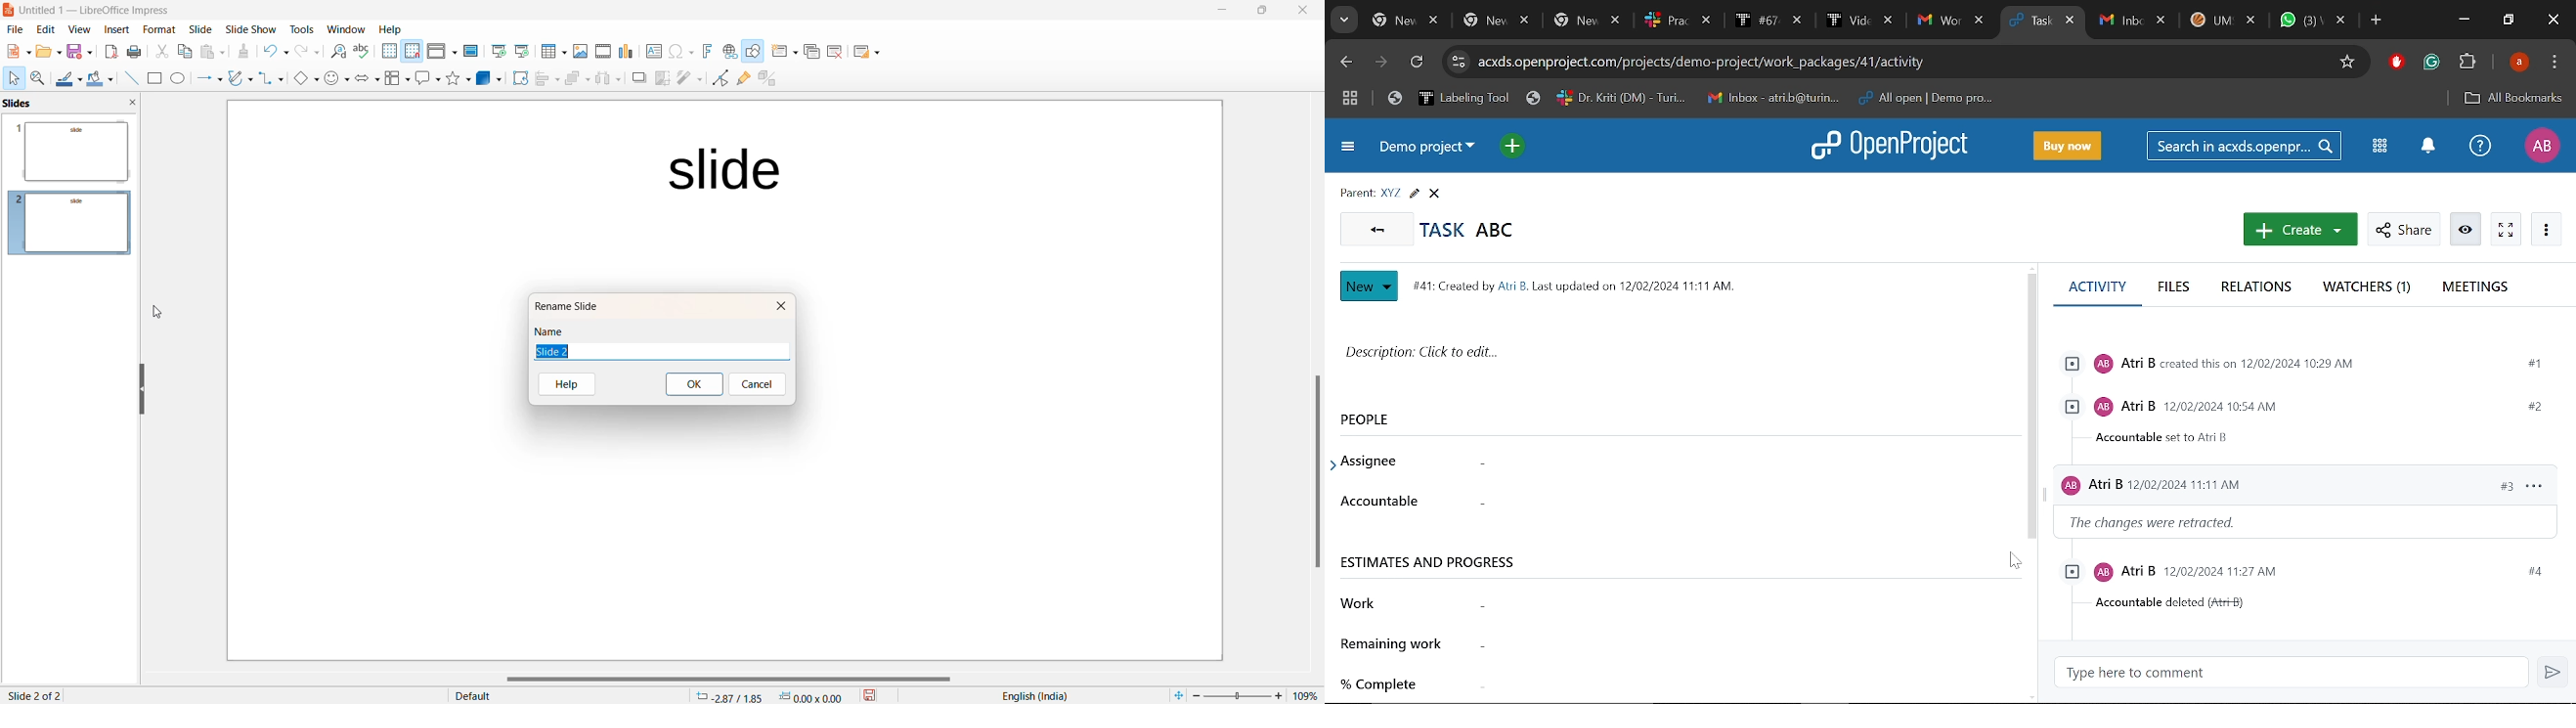  I want to click on Assignee, so click(1381, 462).